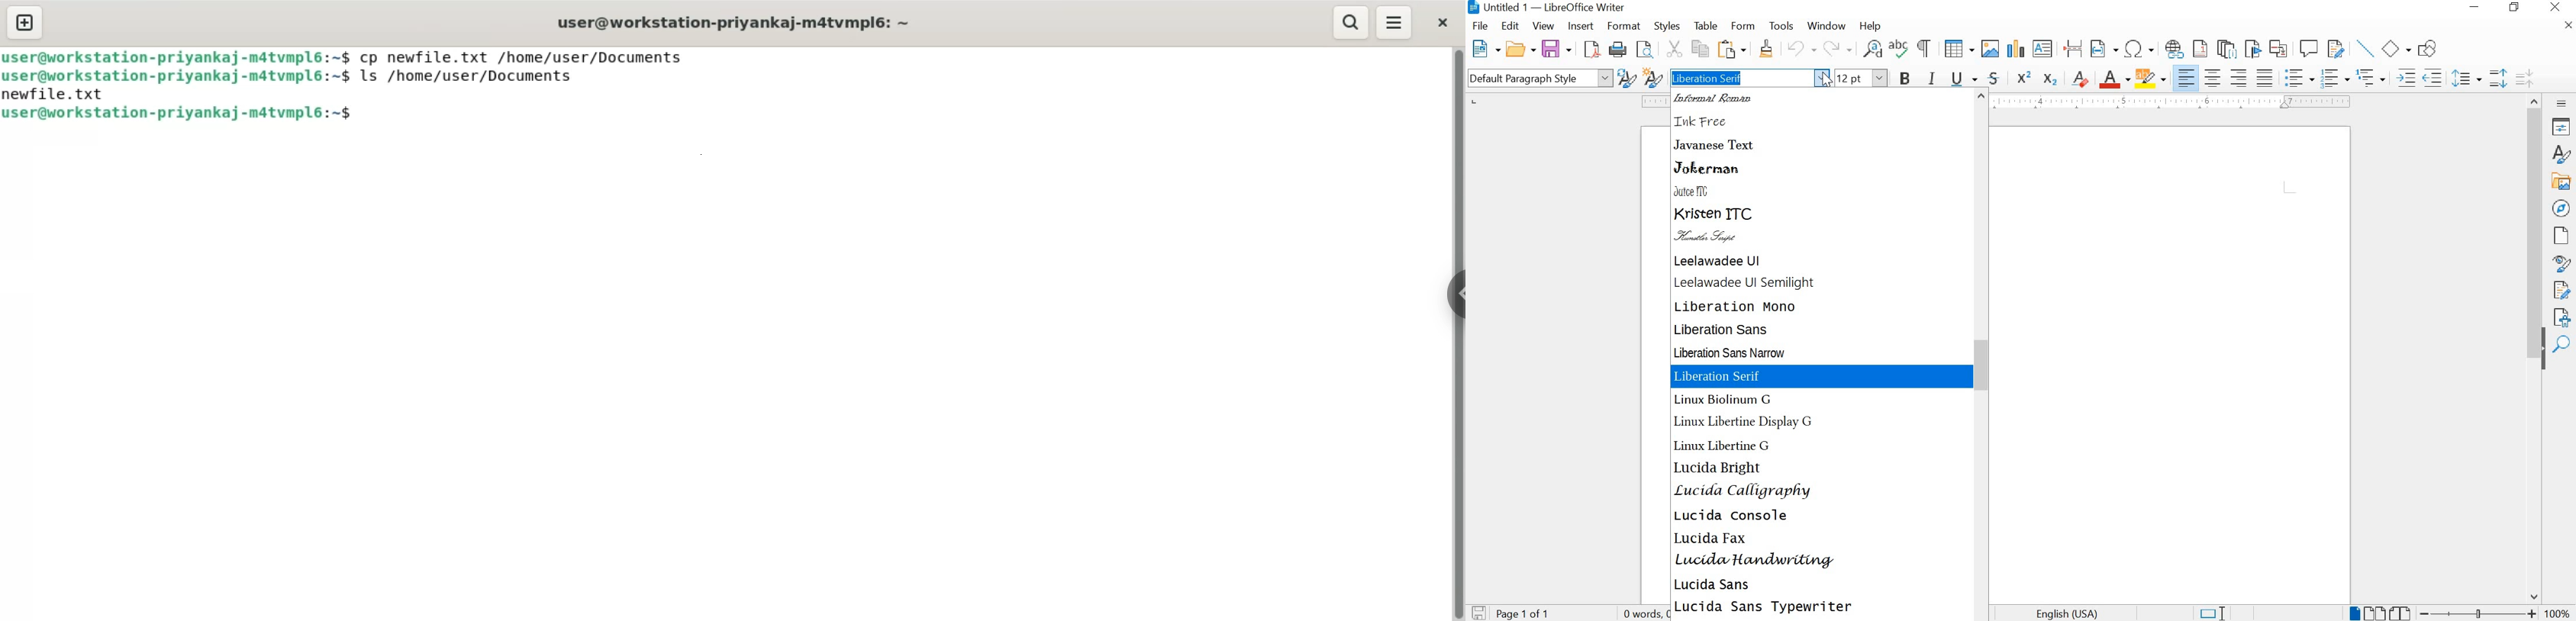 The width and height of the screenshot is (2576, 644). Describe the element at coordinates (1677, 614) in the screenshot. I see `WORD AND CHARACTER COUNT` at that location.